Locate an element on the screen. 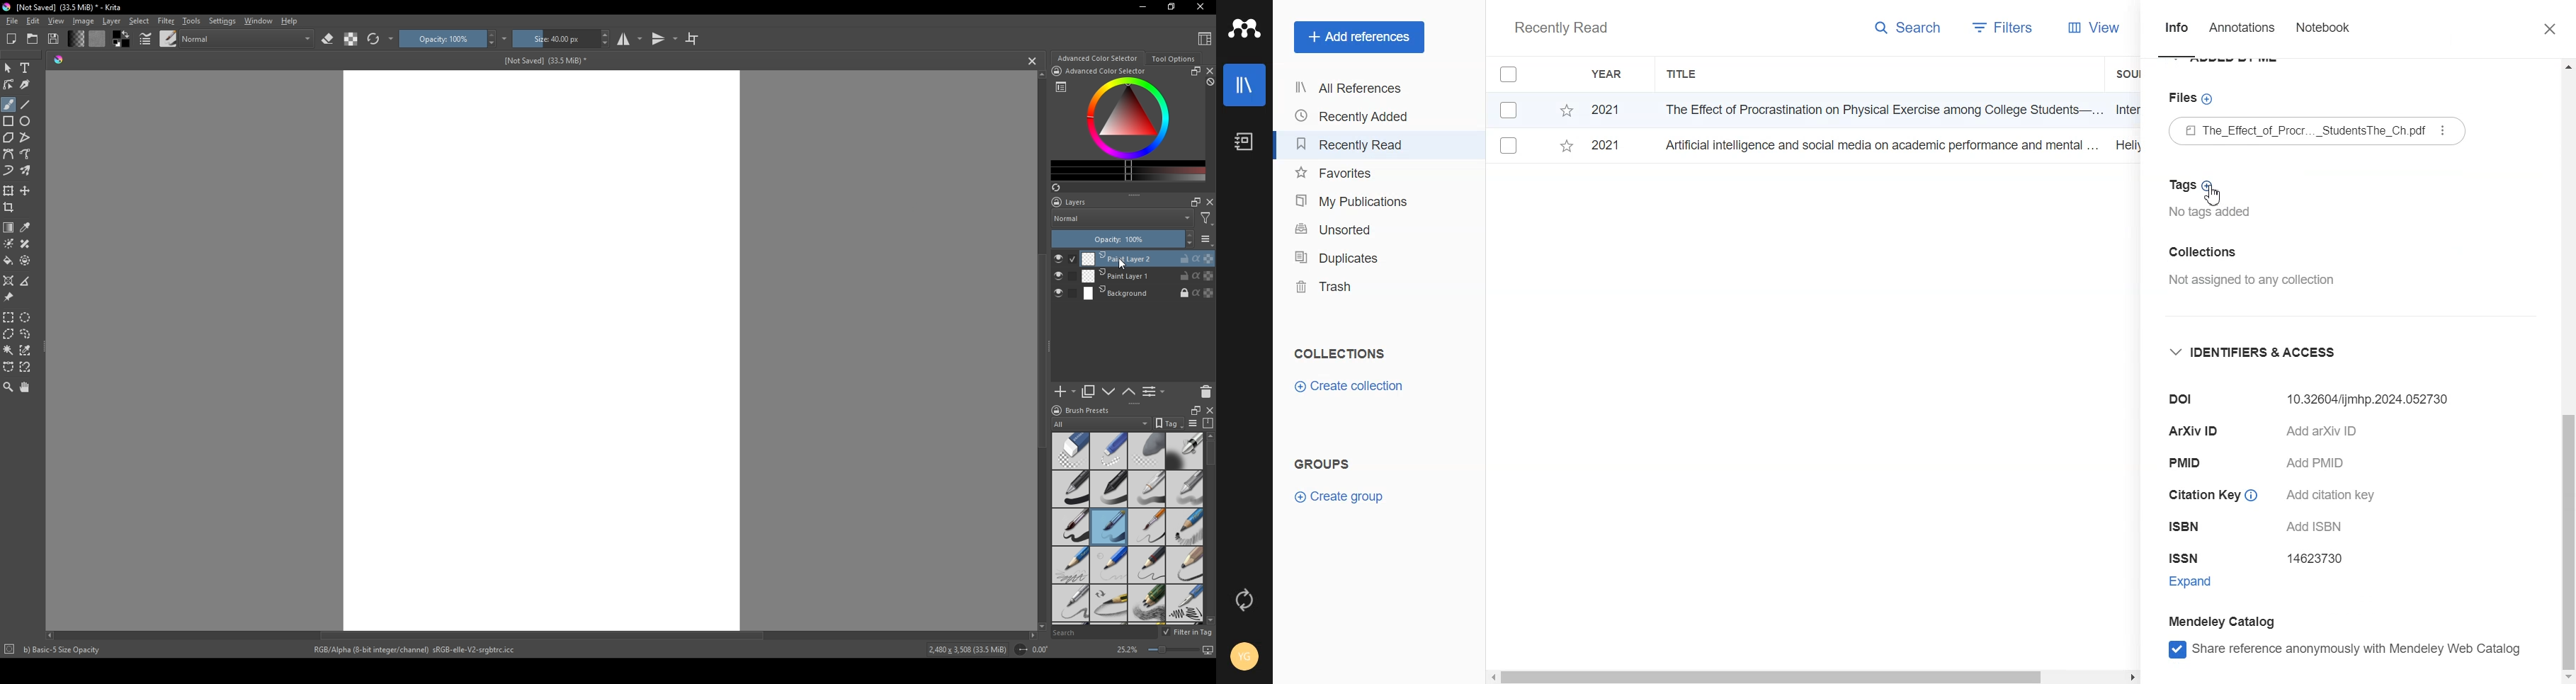  list is located at coordinates (1061, 87).